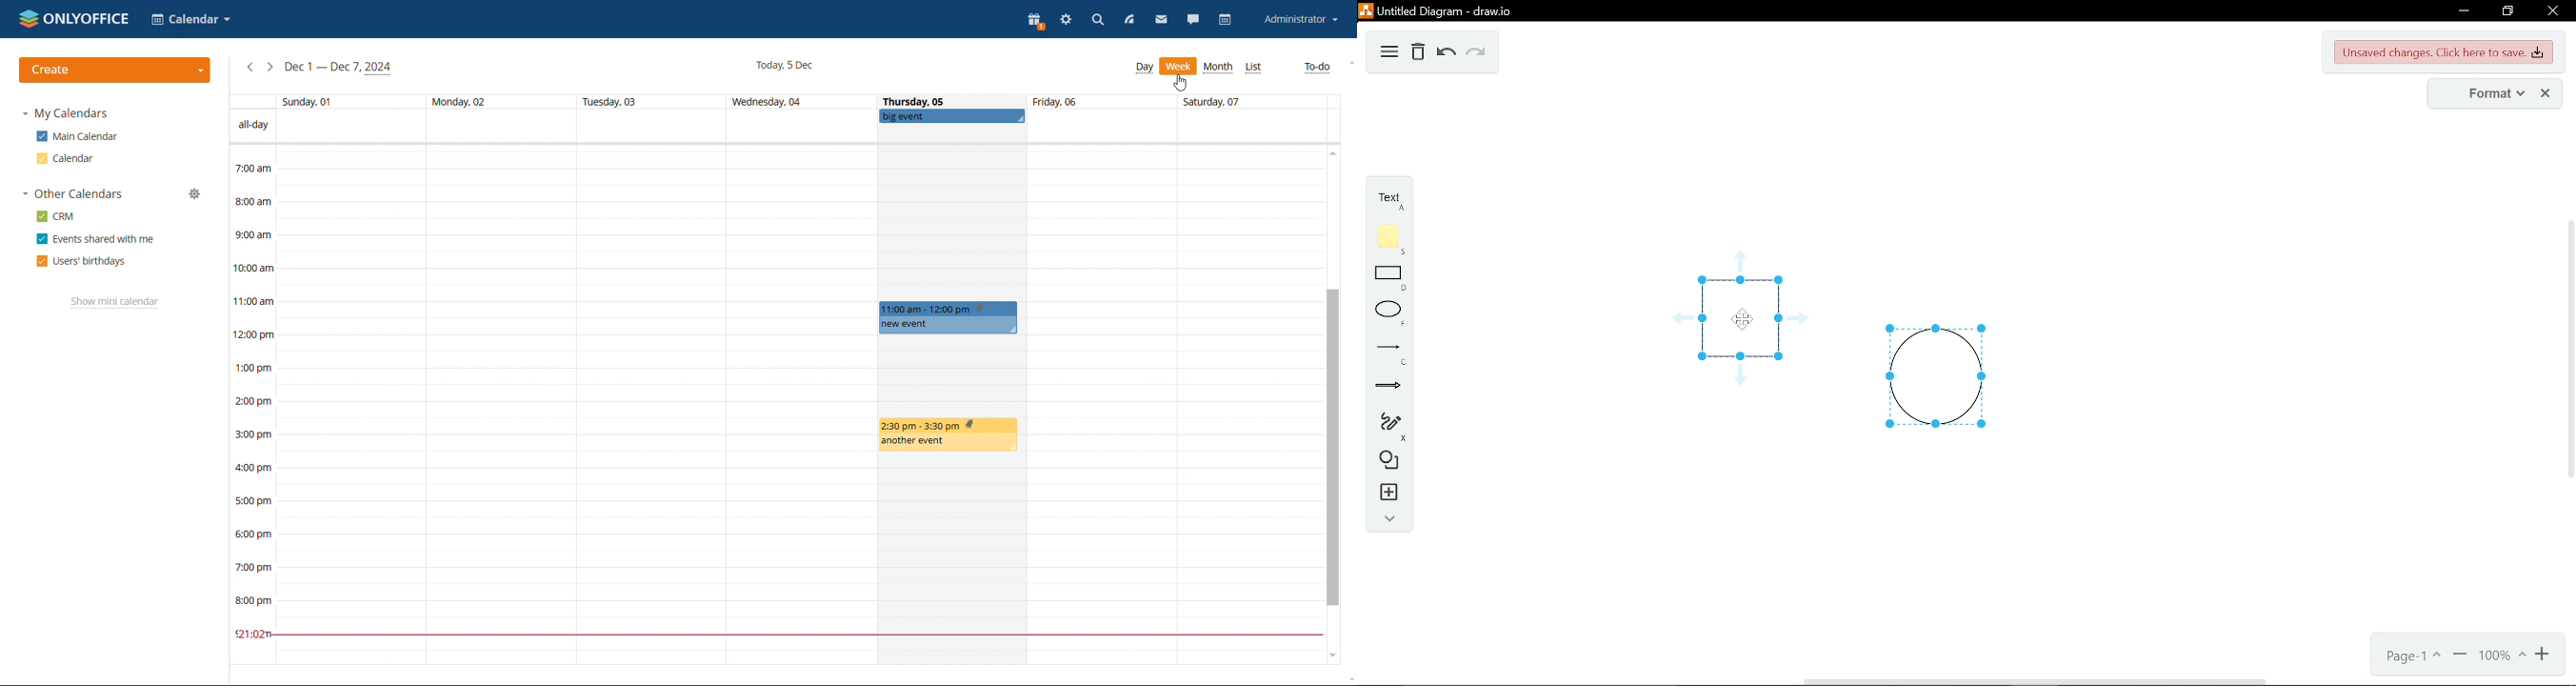 The height and width of the screenshot is (700, 2576). I want to click on week view, so click(1178, 66).